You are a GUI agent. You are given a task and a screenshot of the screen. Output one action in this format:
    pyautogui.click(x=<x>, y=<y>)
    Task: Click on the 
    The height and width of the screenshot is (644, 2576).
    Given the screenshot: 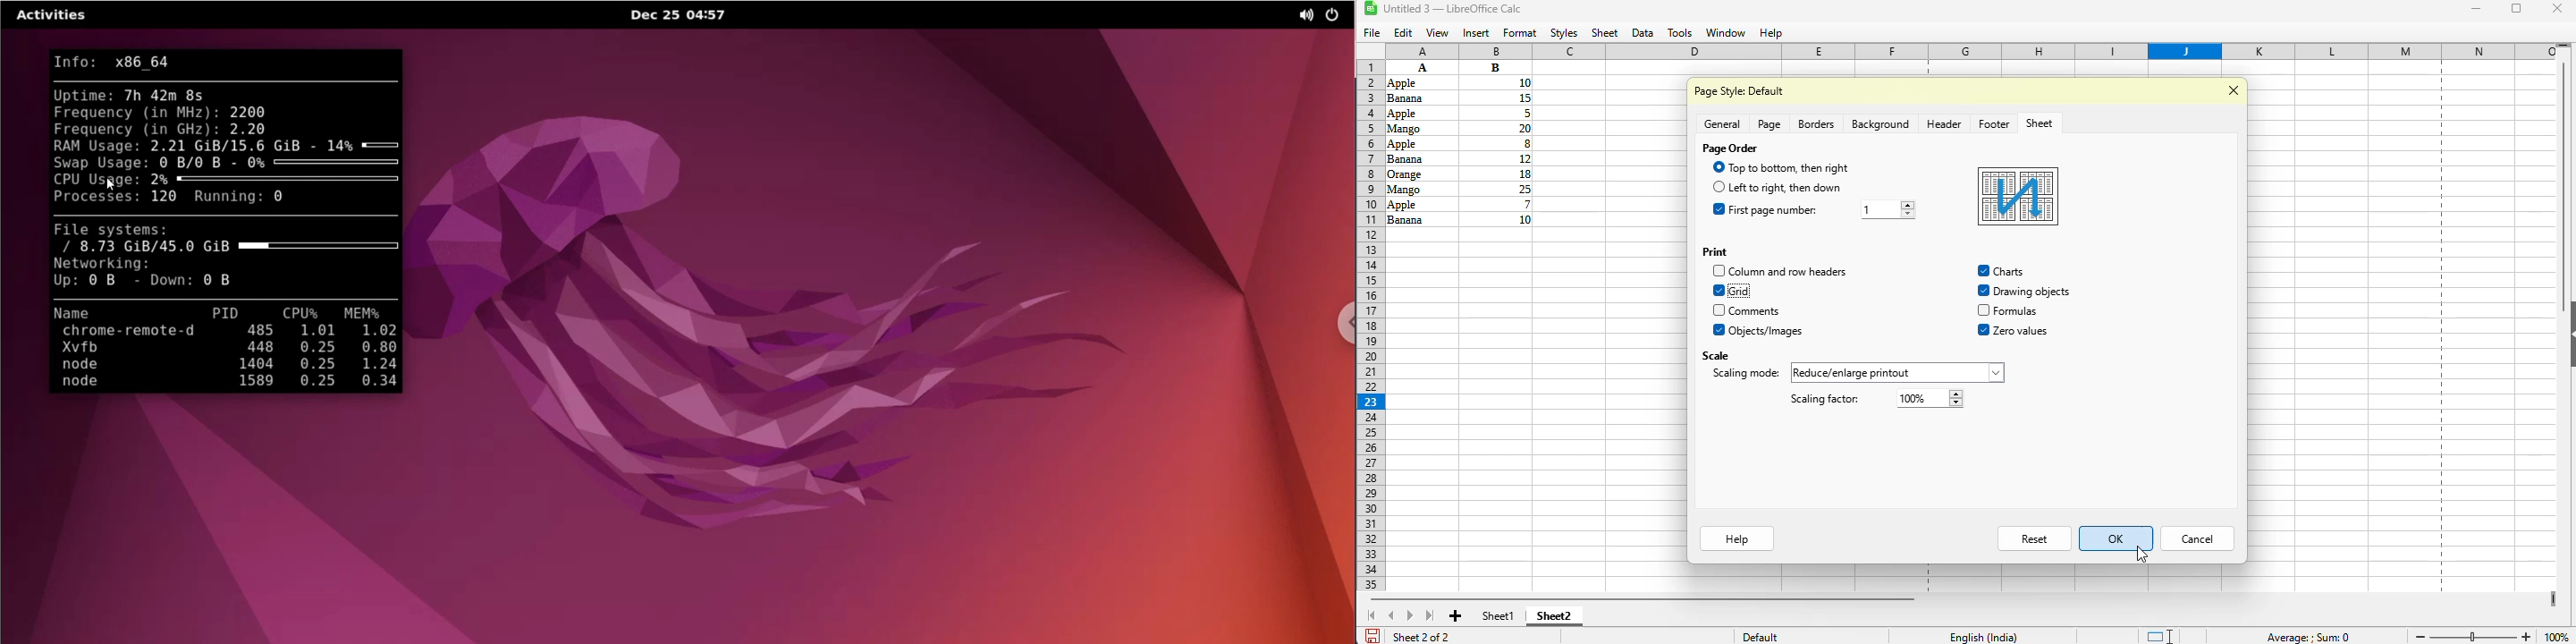 What is the action you would take?
    pyautogui.click(x=1719, y=330)
    